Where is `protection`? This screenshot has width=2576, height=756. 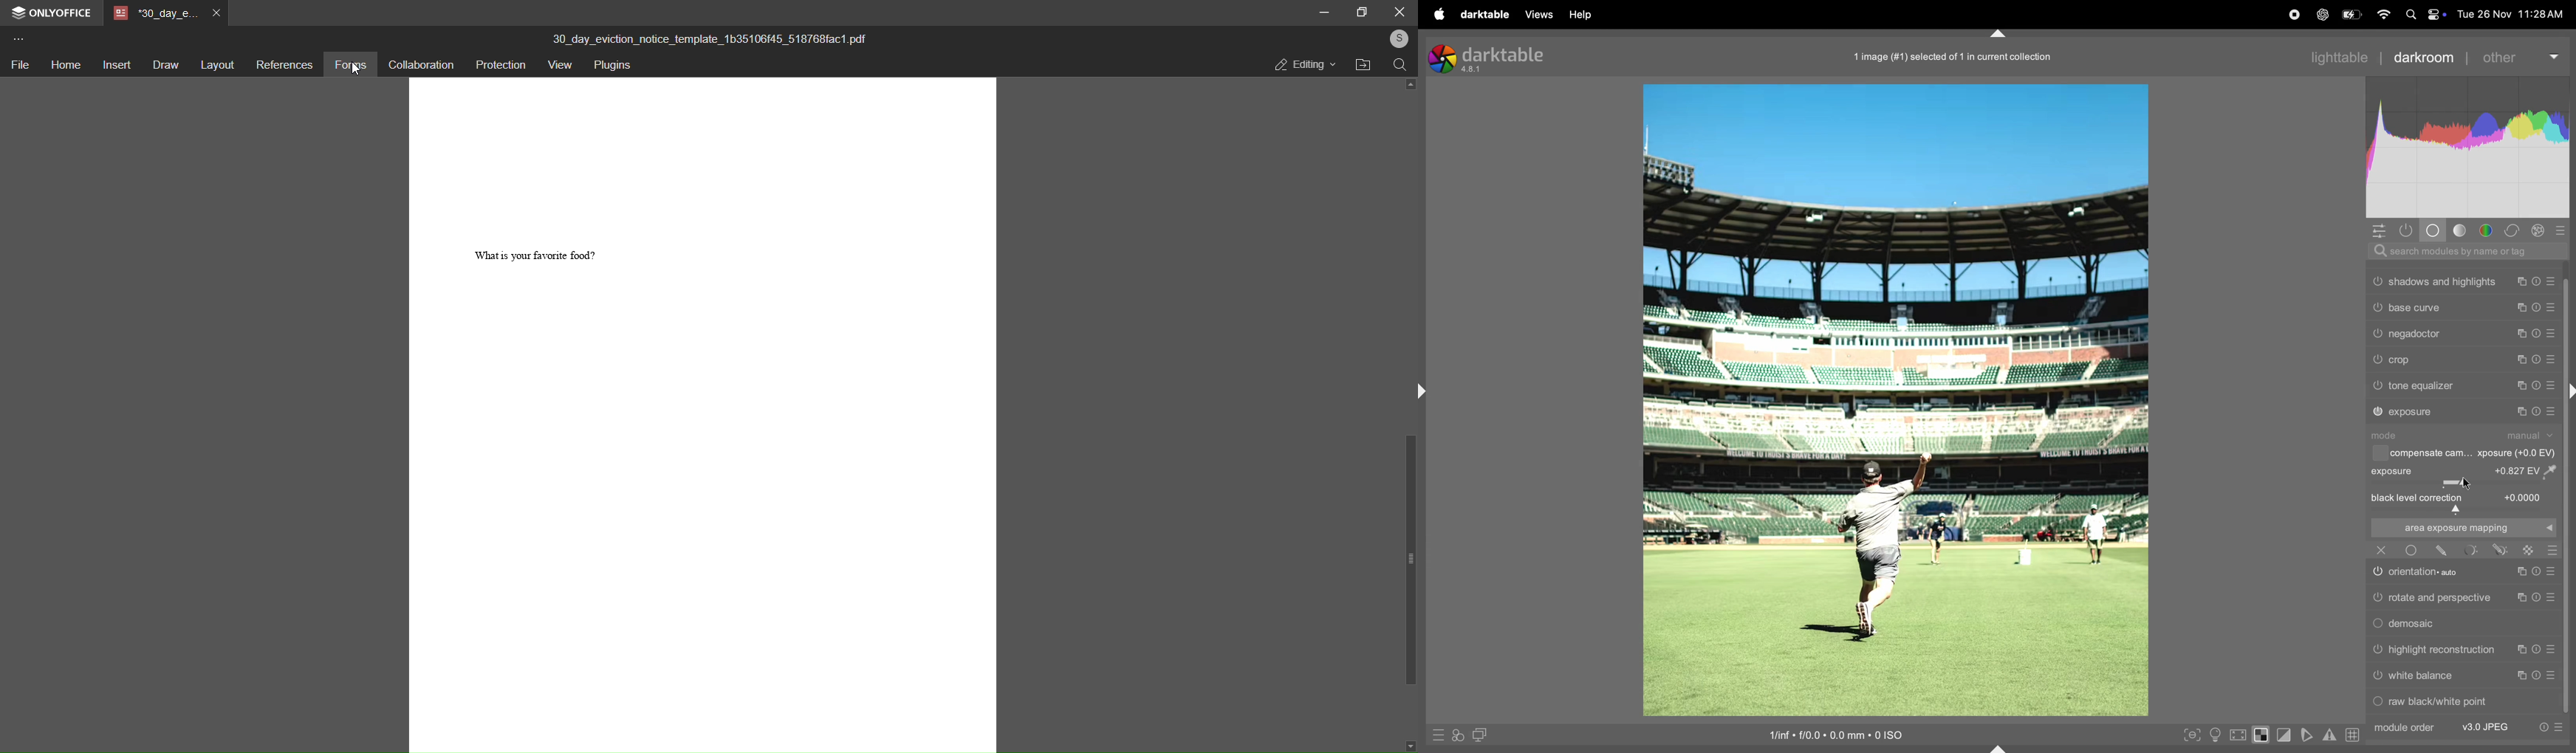
protection is located at coordinates (498, 65).